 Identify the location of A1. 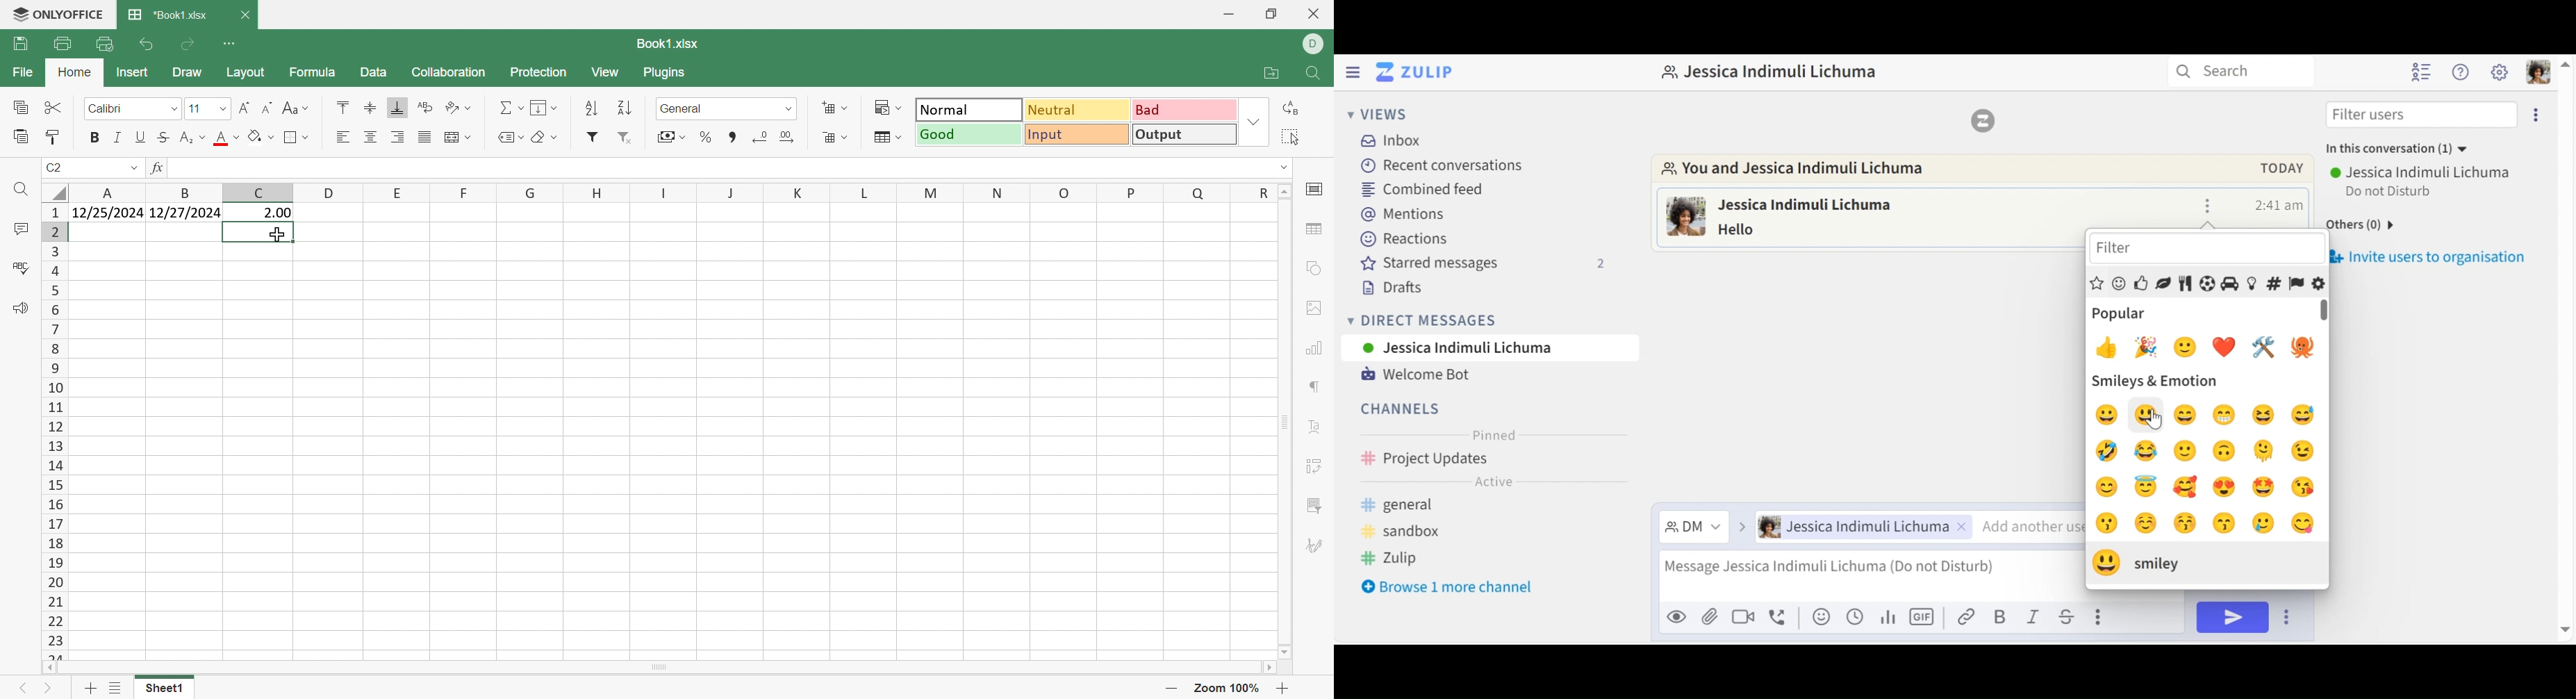
(58, 167).